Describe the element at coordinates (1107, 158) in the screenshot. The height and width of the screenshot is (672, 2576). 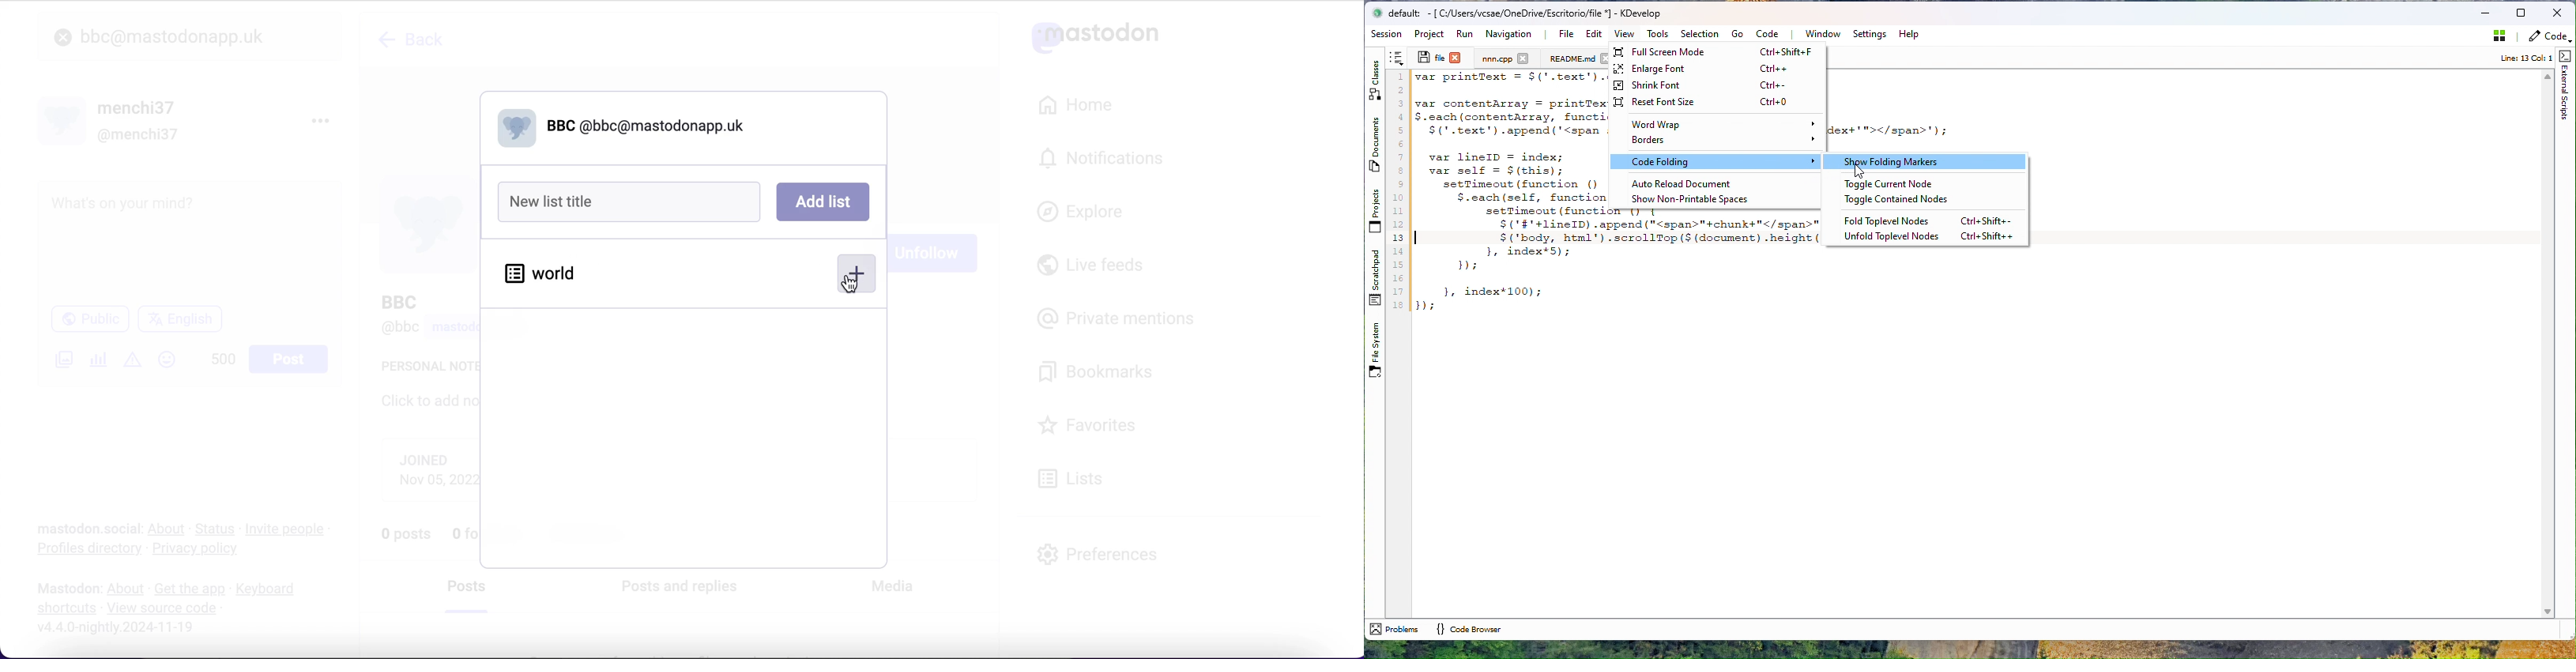
I see `notifications` at that location.